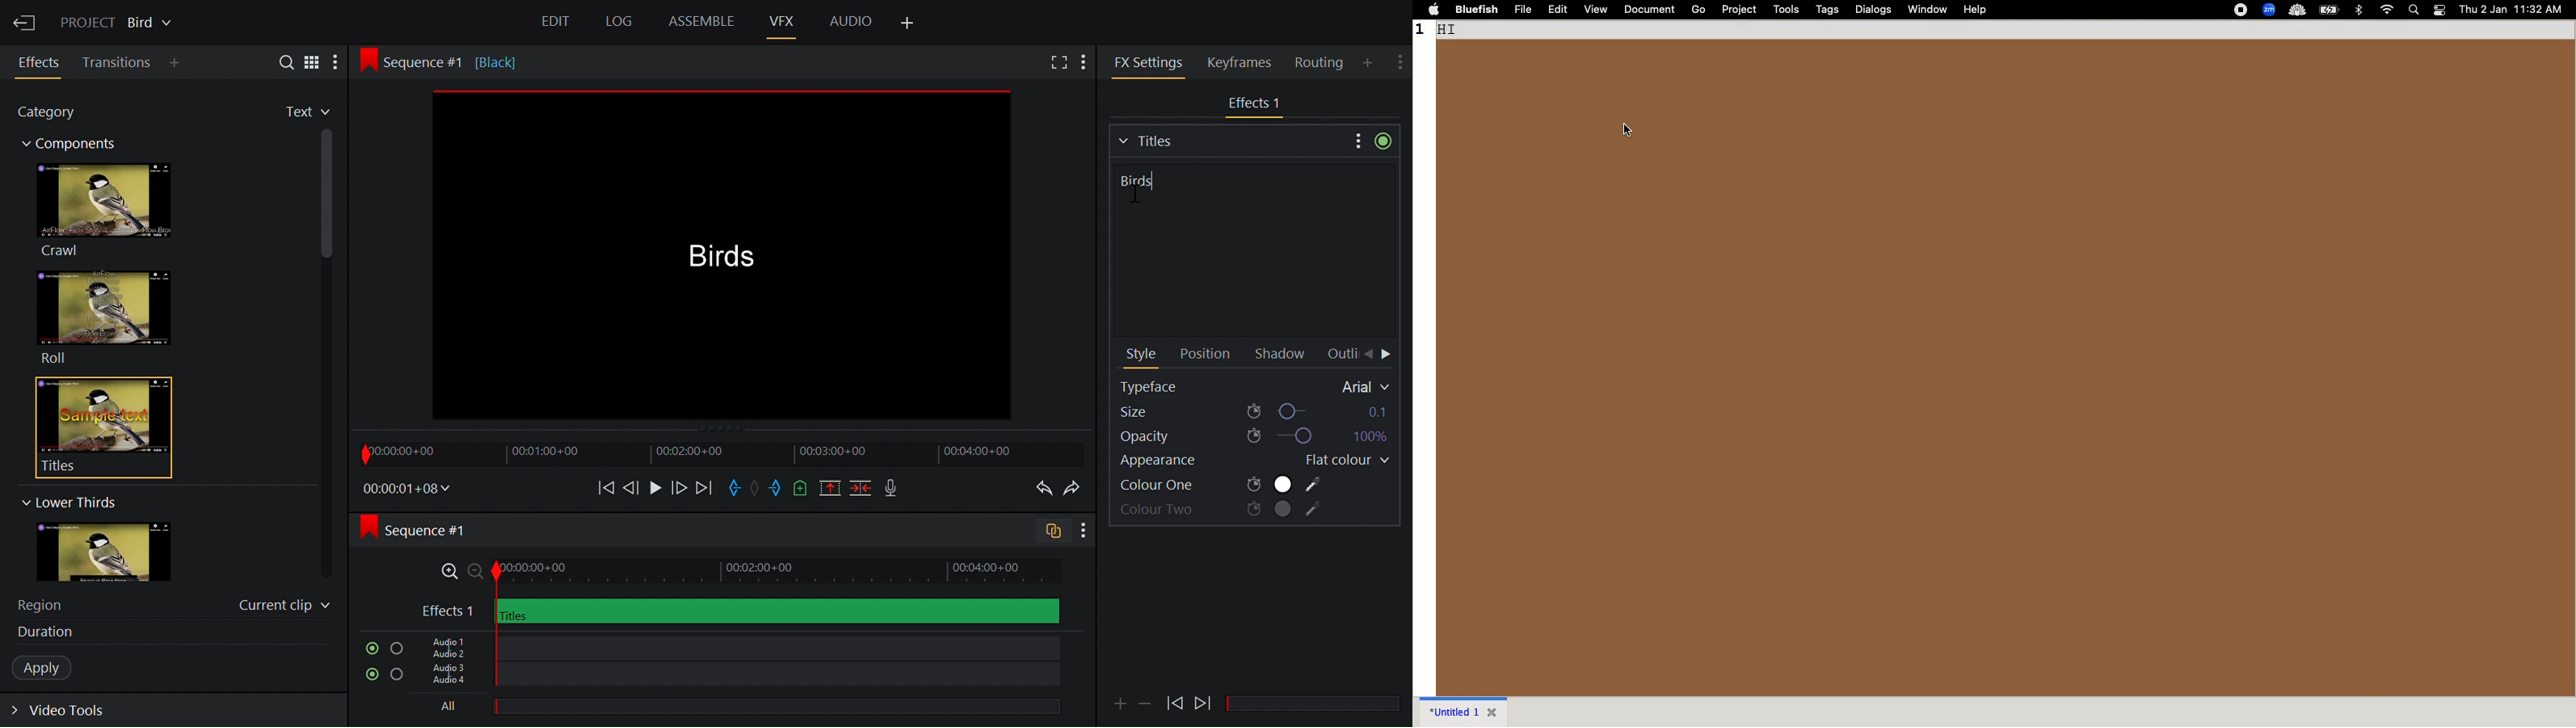 The height and width of the screenshot is (728, 2576). Describe the element at coordinates (41, 63) in the screenshot. I see `Effects` at that location.